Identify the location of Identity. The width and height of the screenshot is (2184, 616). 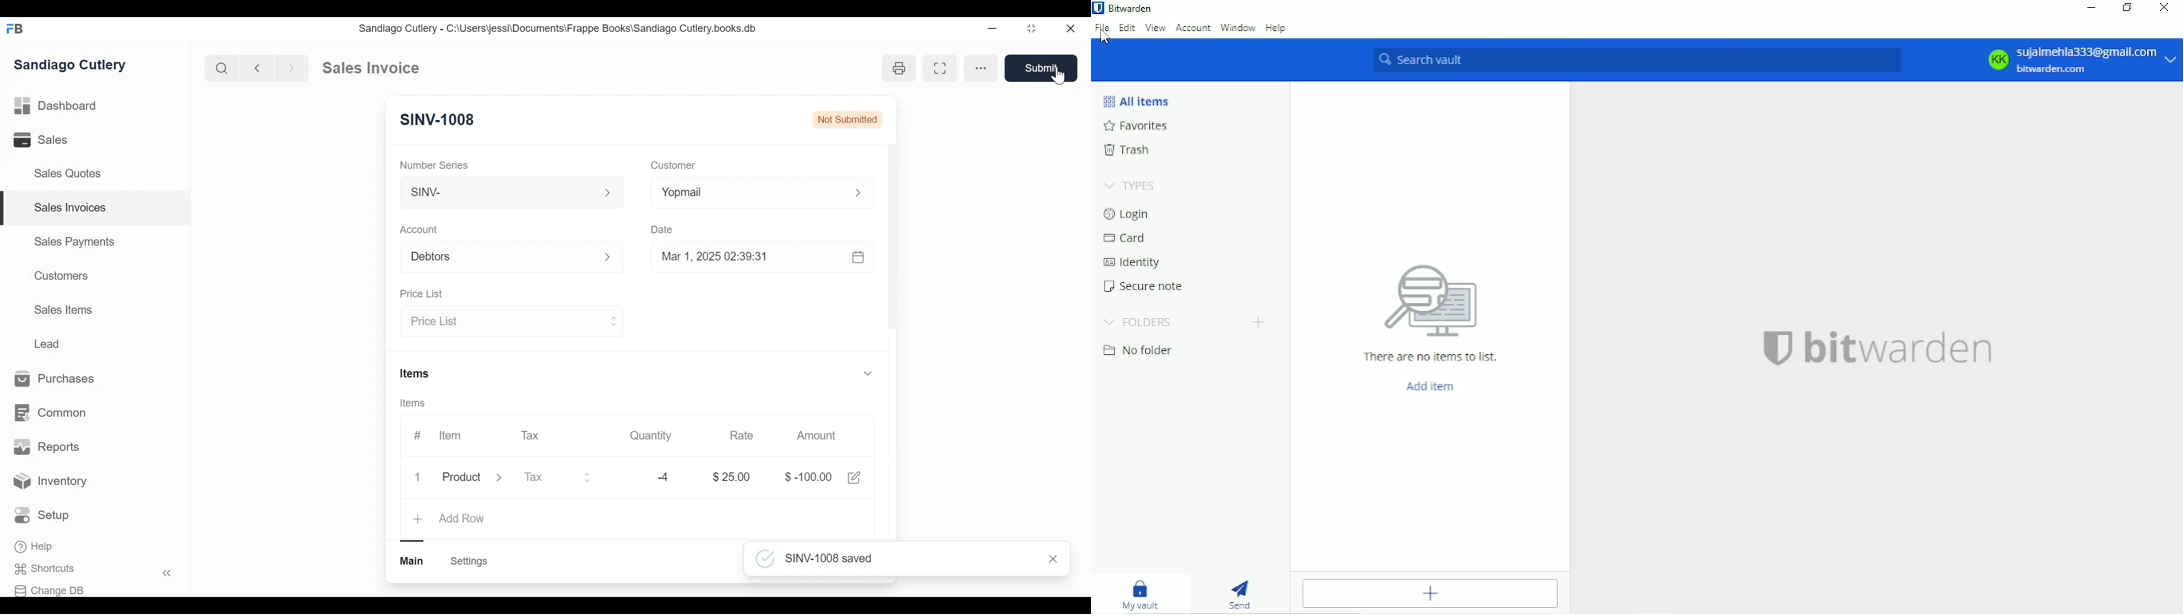
(1129, 262).